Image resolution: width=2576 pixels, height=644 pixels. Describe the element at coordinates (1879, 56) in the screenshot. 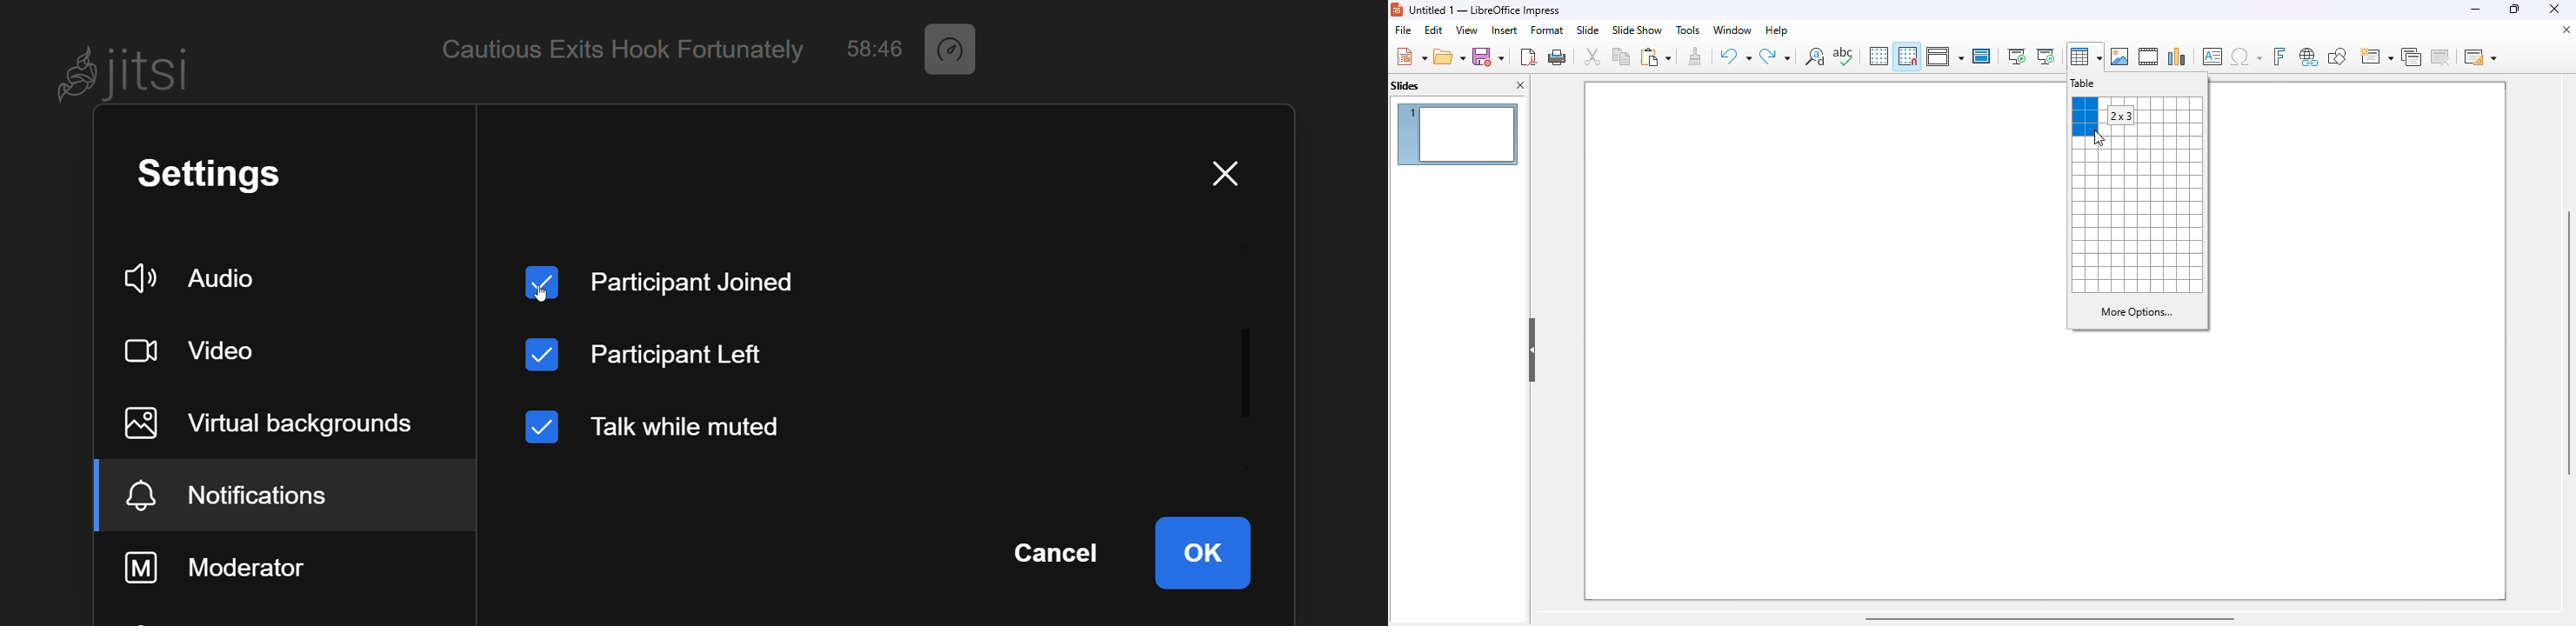

I see `display grid` at that location.